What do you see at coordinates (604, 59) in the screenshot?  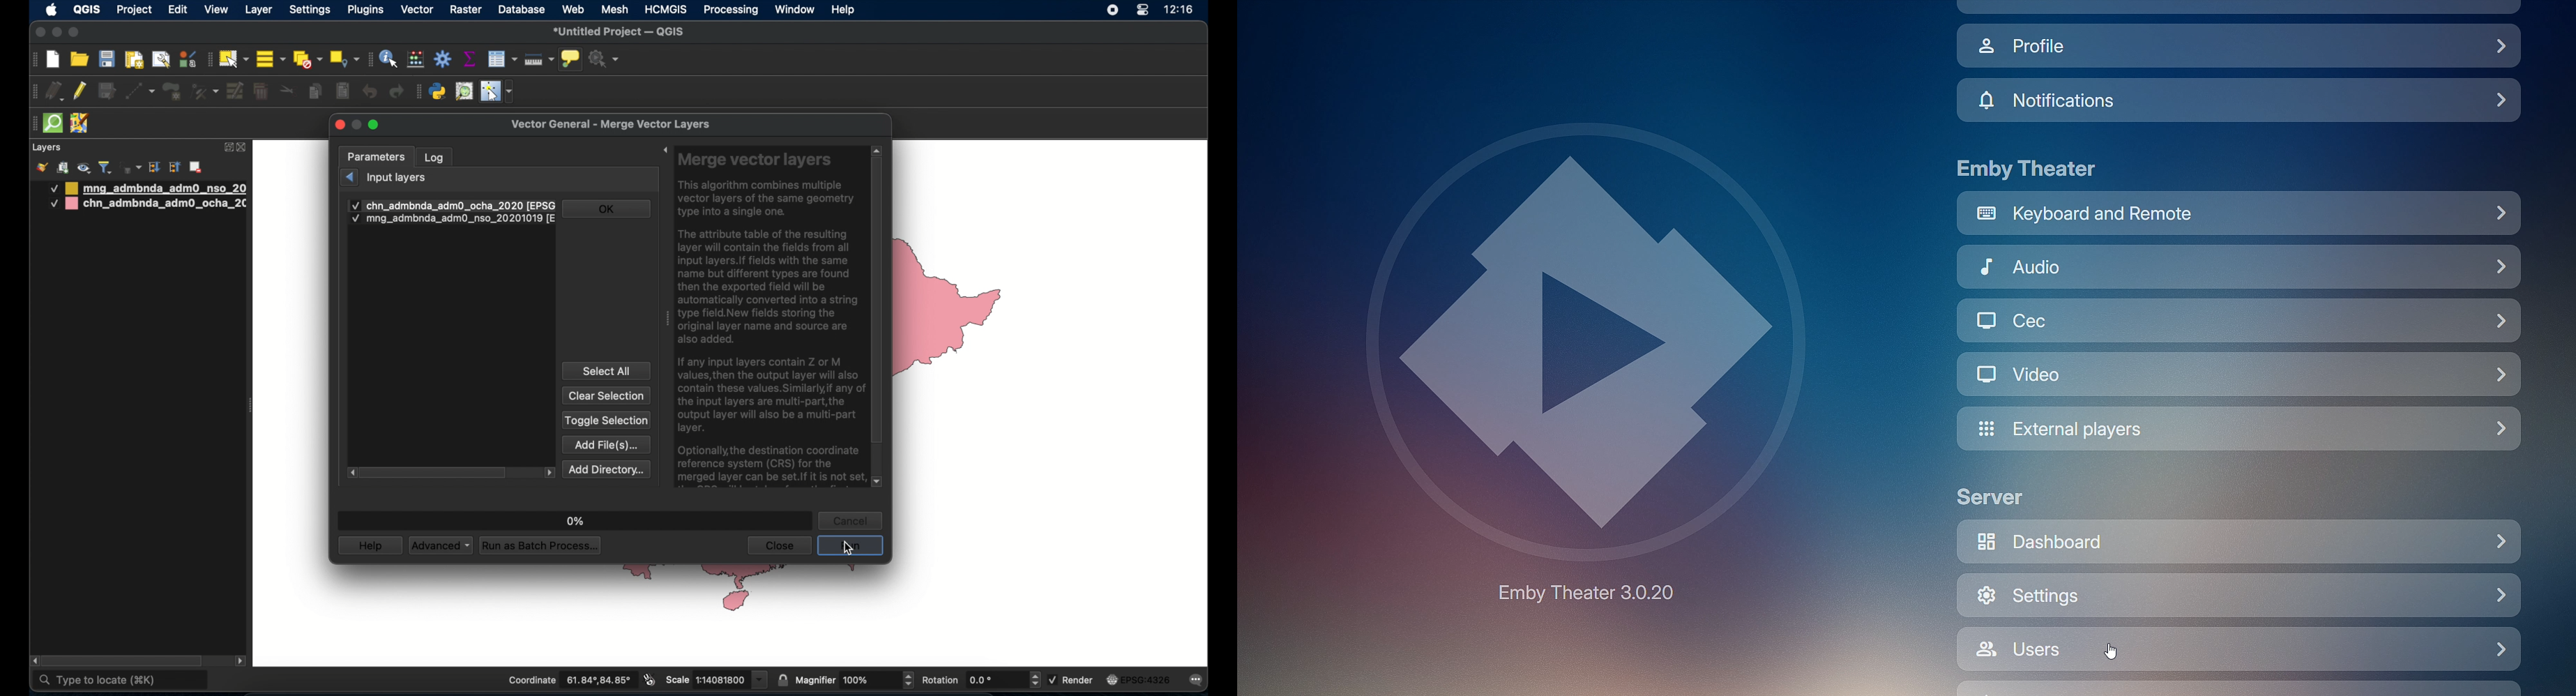 I see `no action selected` at bounding box center [604, 59].